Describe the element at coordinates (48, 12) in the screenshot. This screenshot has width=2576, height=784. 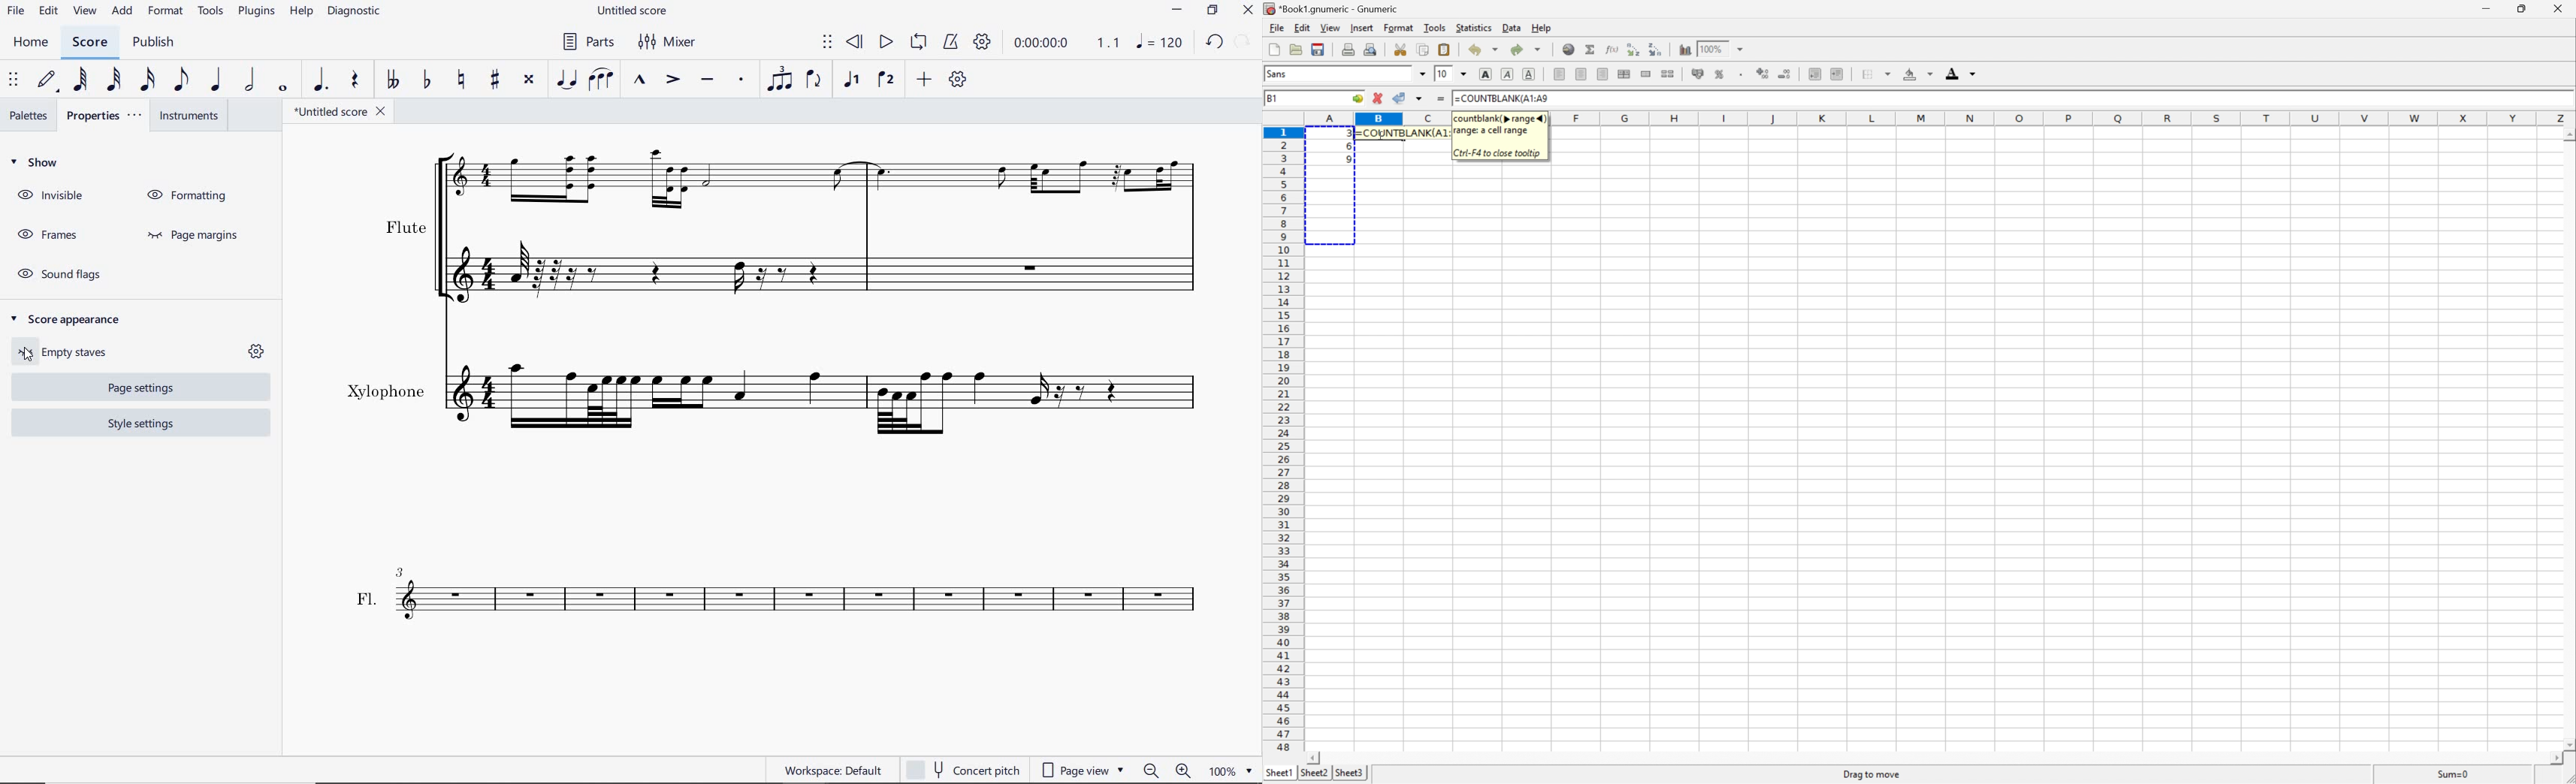
I see `edit` at that location.